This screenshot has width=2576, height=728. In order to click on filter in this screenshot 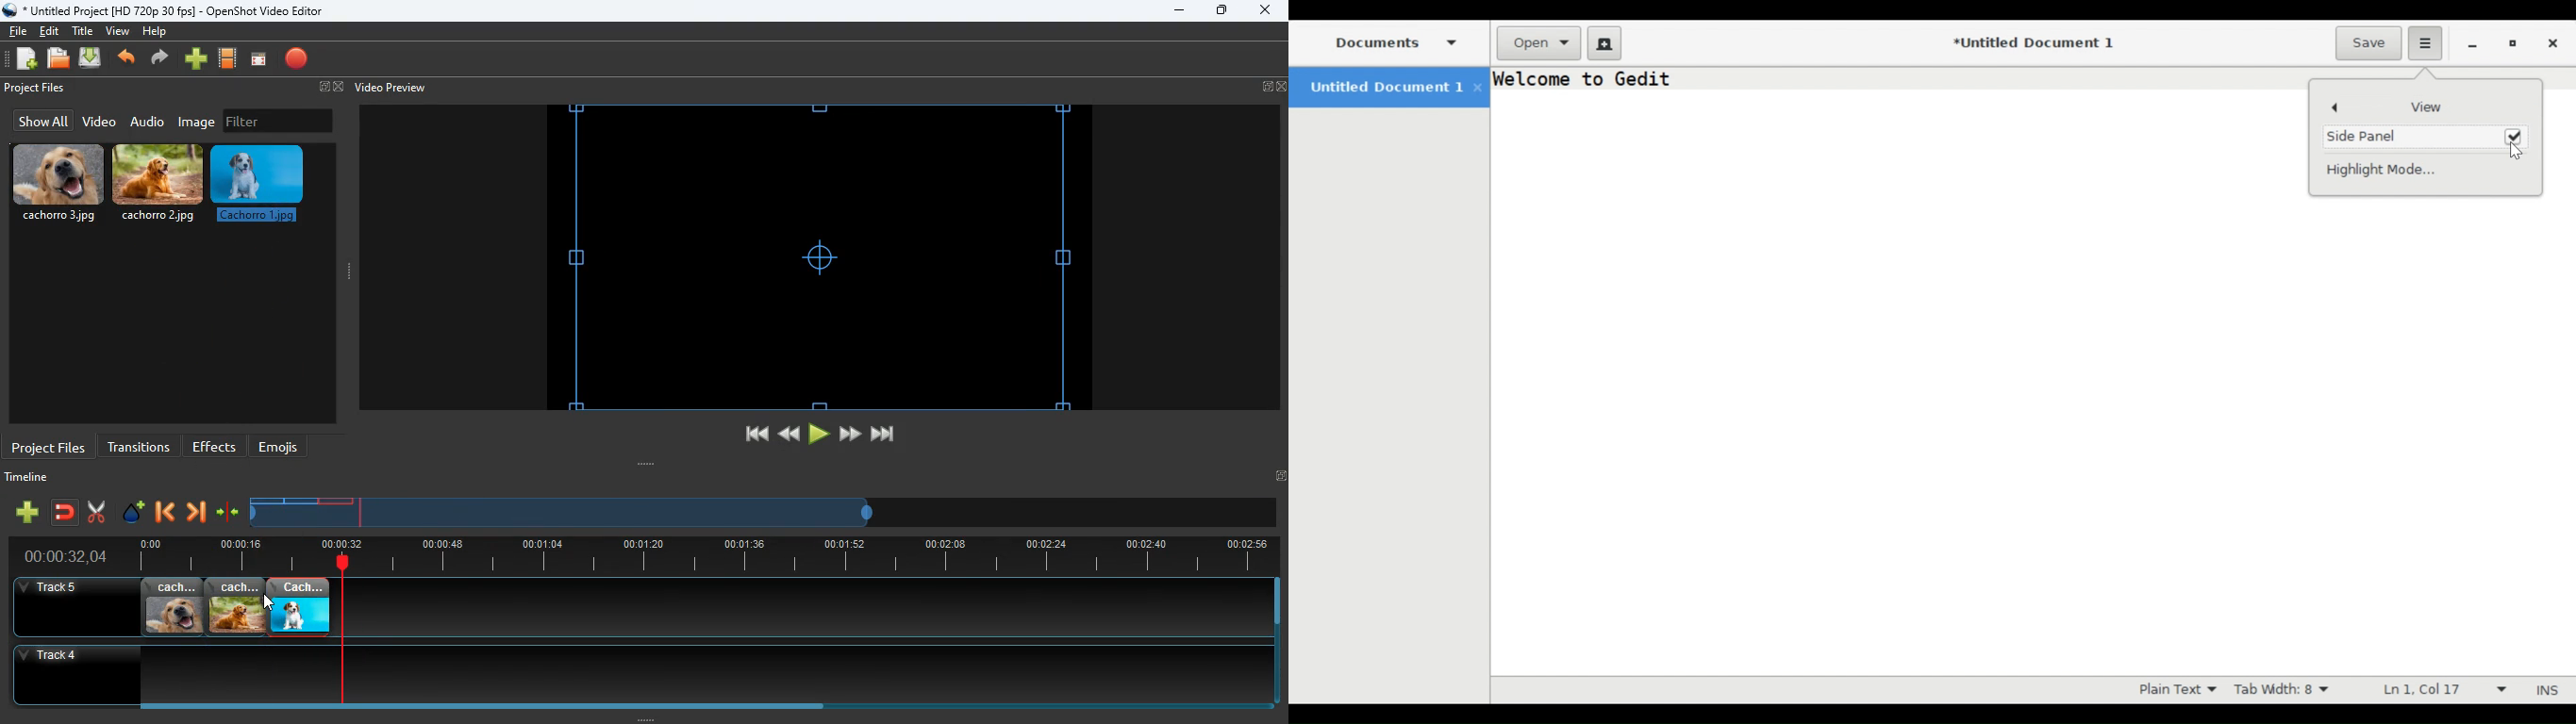, I will do `click(278, 121)`.